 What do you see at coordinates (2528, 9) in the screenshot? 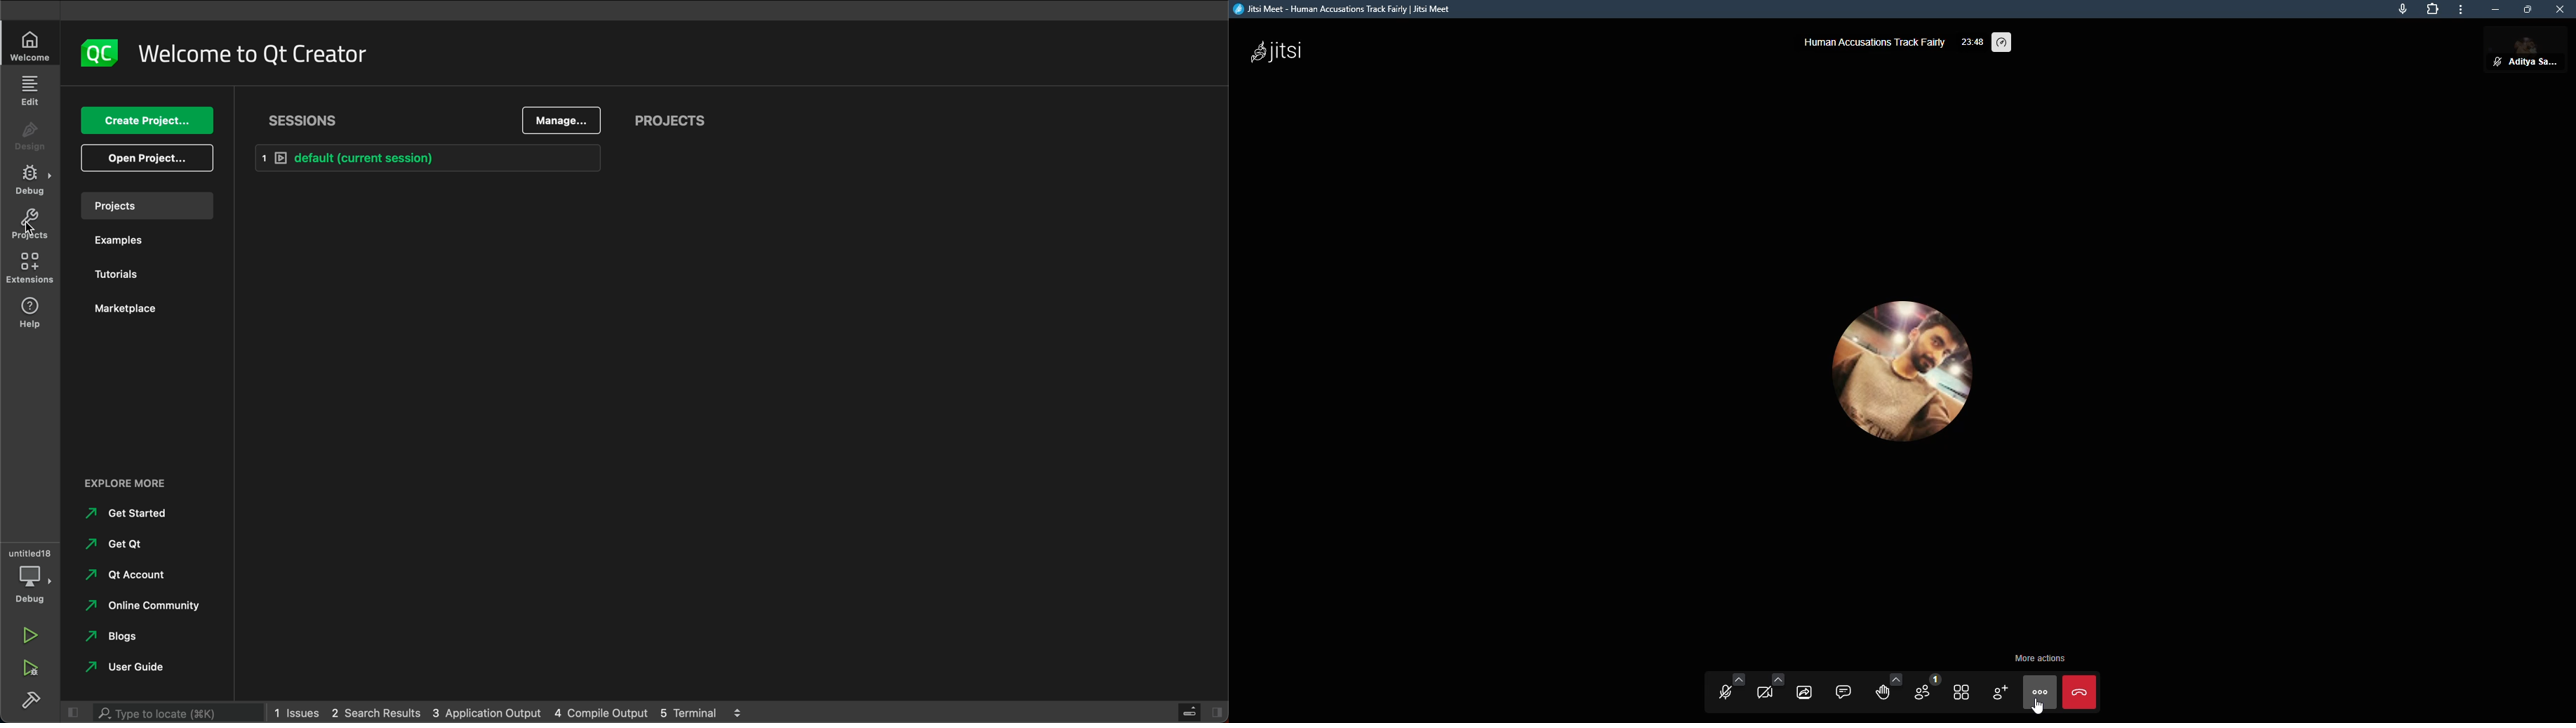
I see `maximize` at bounding box center [2528, 9].